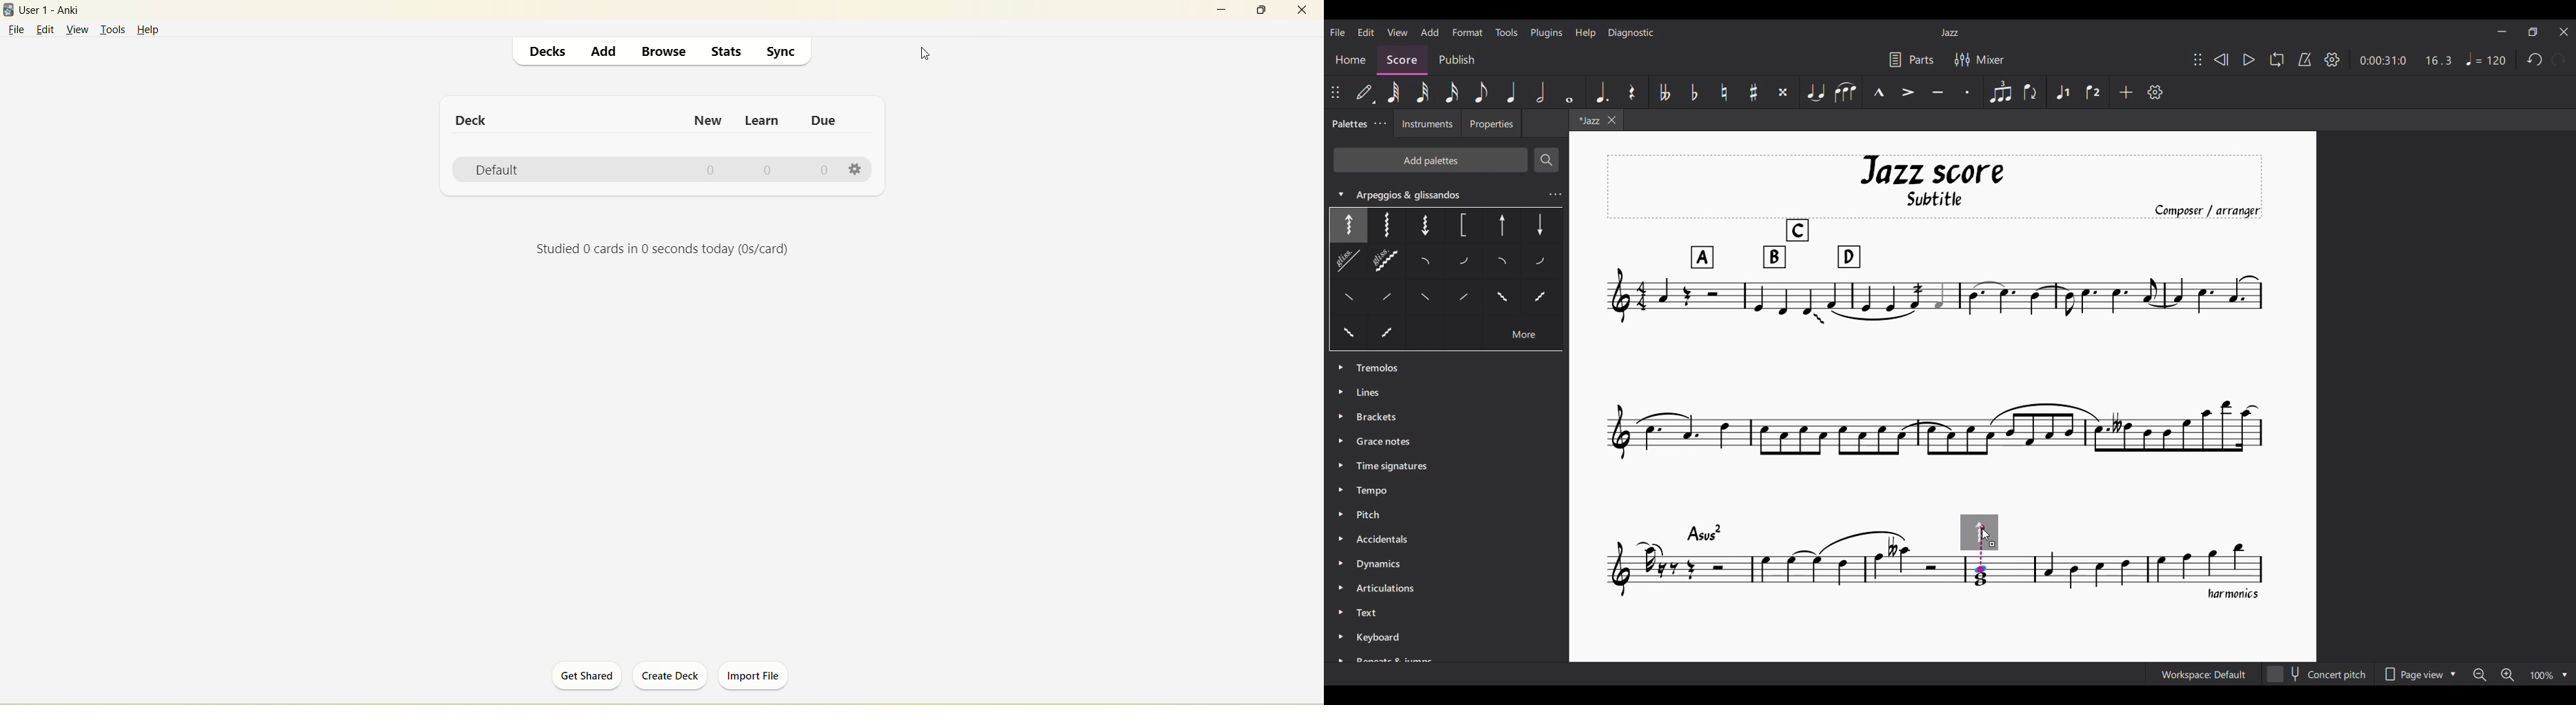 This screenshot has width=2576, height=728. What do you see at coordinates (1586, 121) in the screenshot?
I see `Current tab` at bounding box center [1586, 121].